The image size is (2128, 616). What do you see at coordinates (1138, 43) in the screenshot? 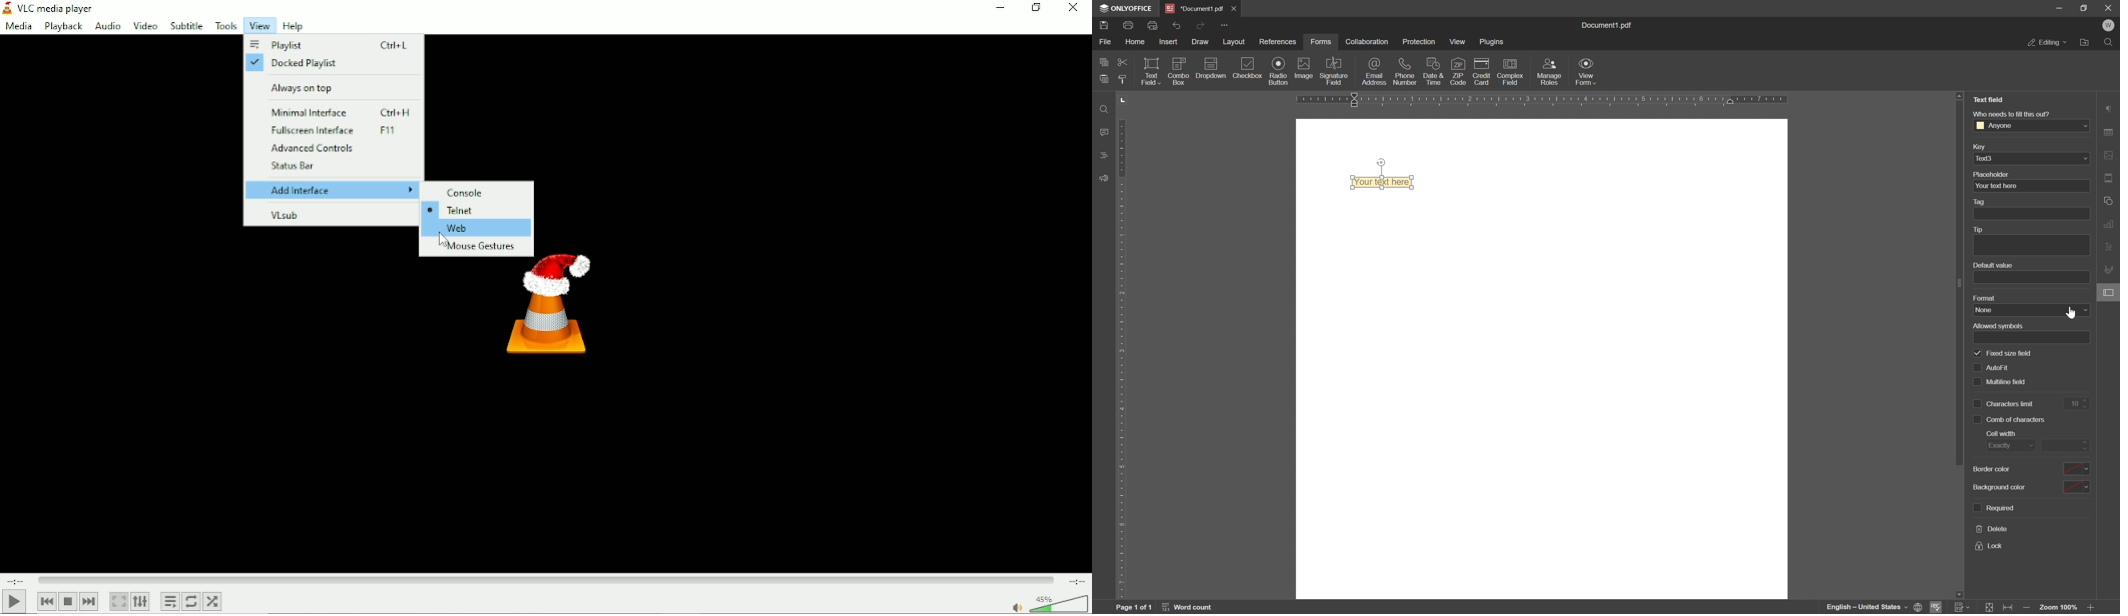
I see `home` at bounding box center [1138, 43].